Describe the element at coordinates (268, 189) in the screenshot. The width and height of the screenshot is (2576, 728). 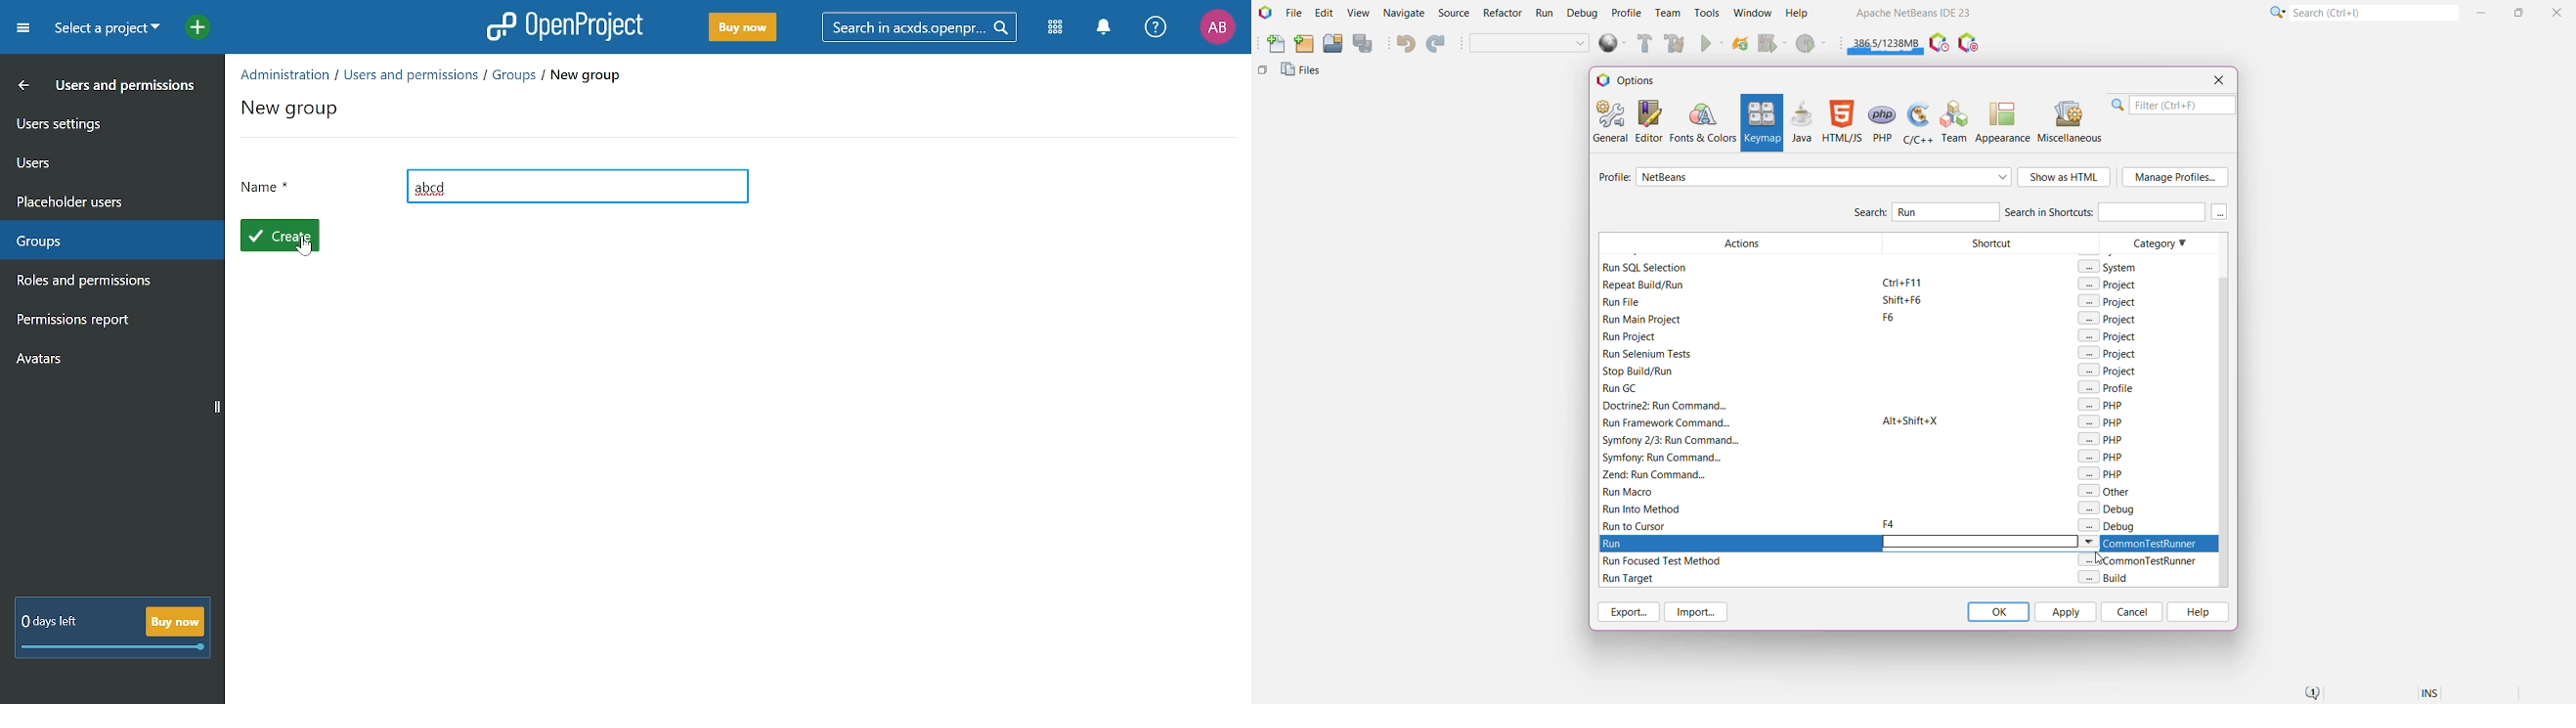
I see `Name *` at that location.